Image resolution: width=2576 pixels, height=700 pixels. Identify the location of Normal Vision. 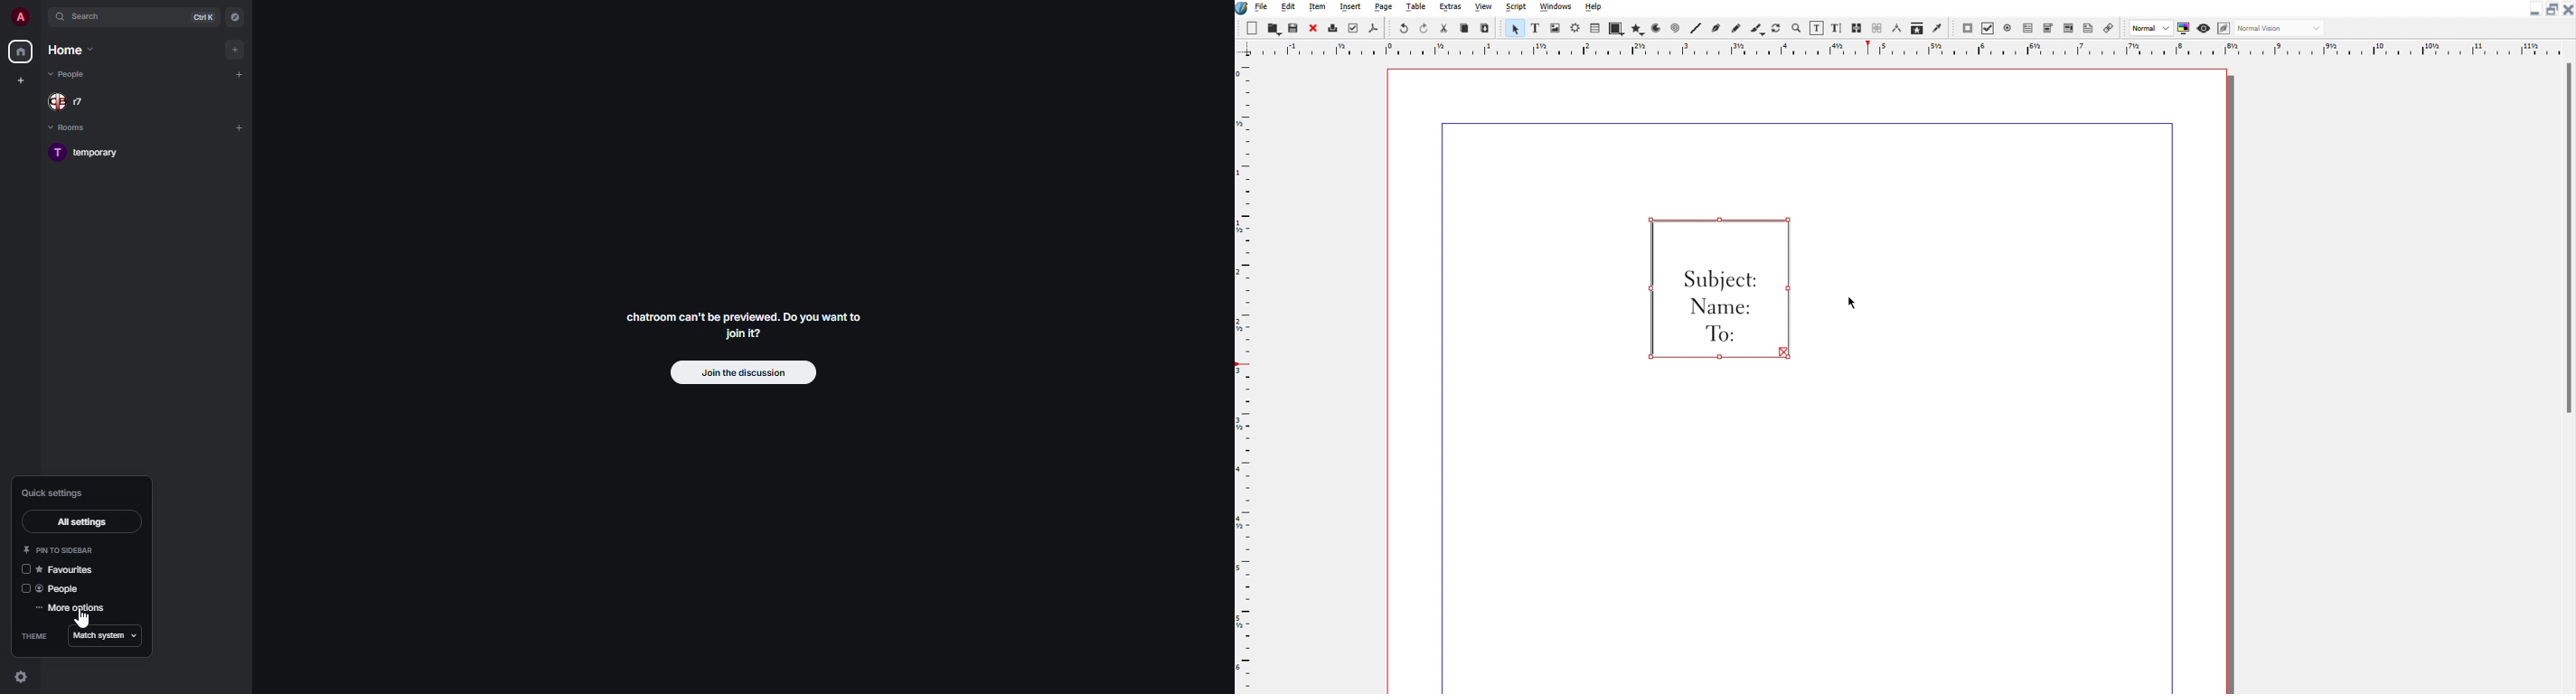
(2281, 29).